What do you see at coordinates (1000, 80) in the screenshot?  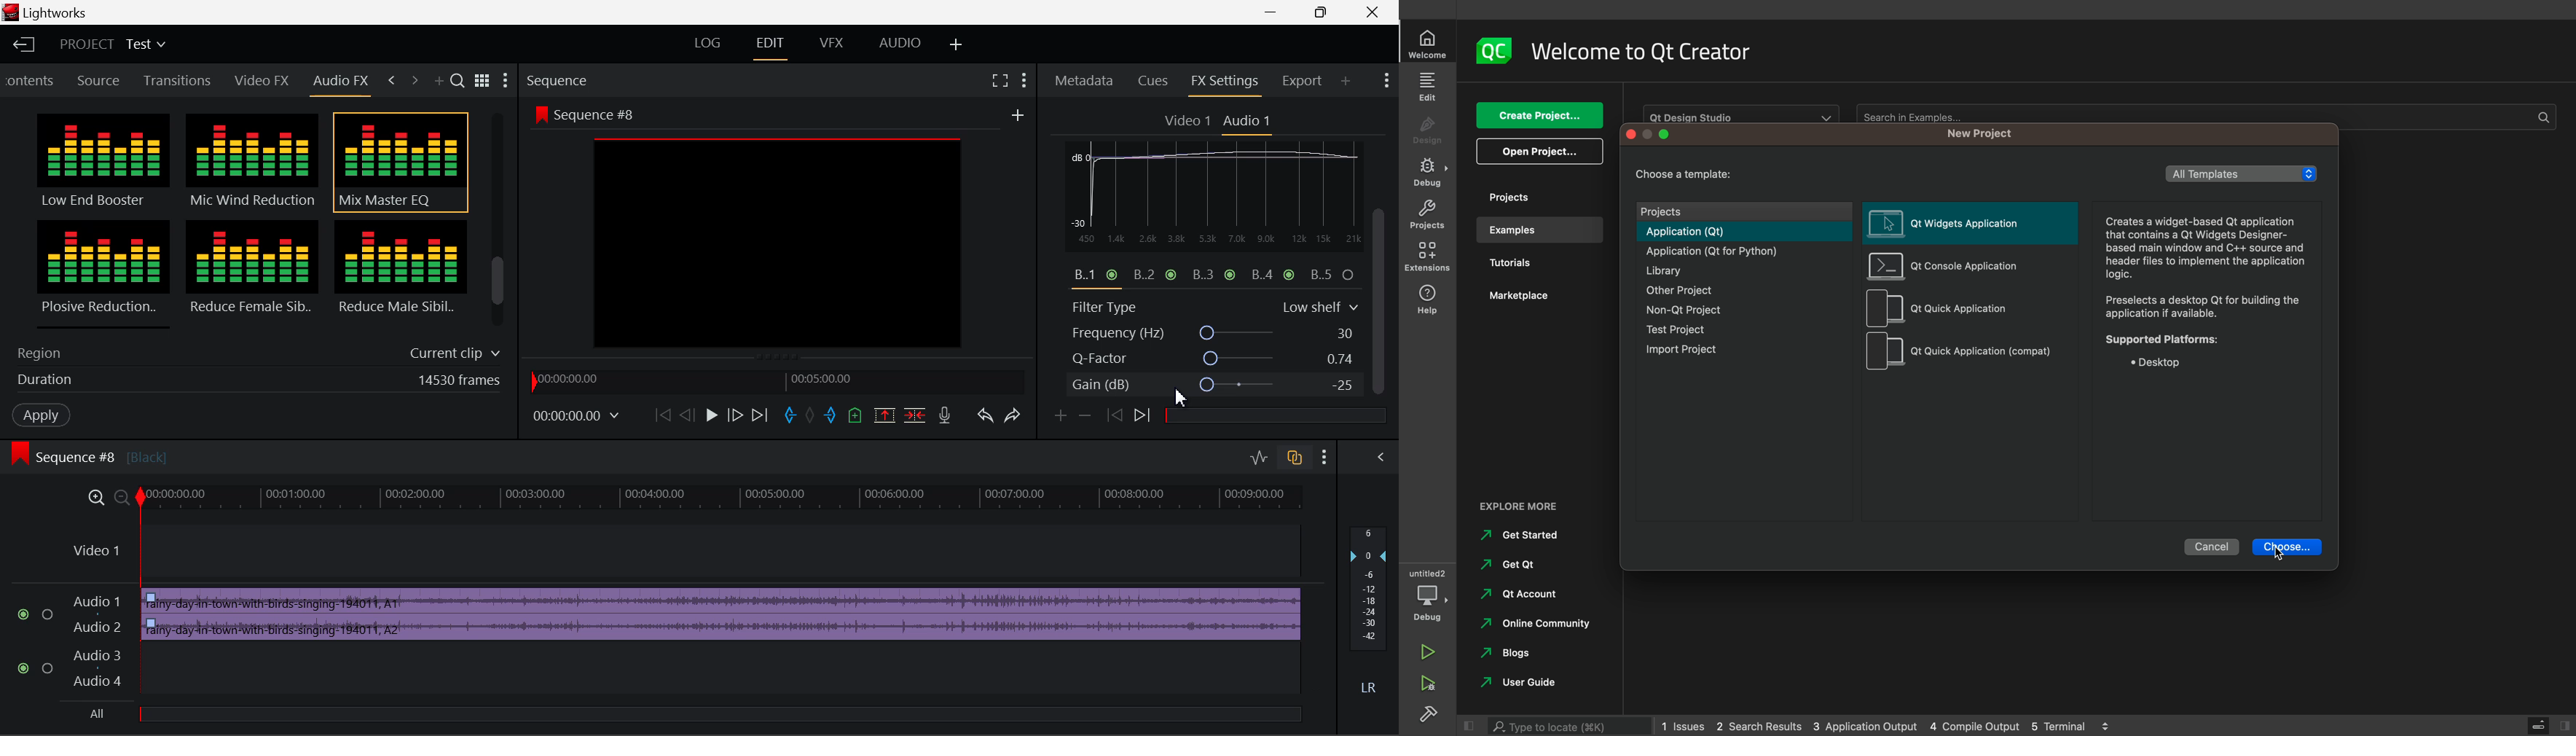 I see `Full Screen` at bounding box center [1000, 80].